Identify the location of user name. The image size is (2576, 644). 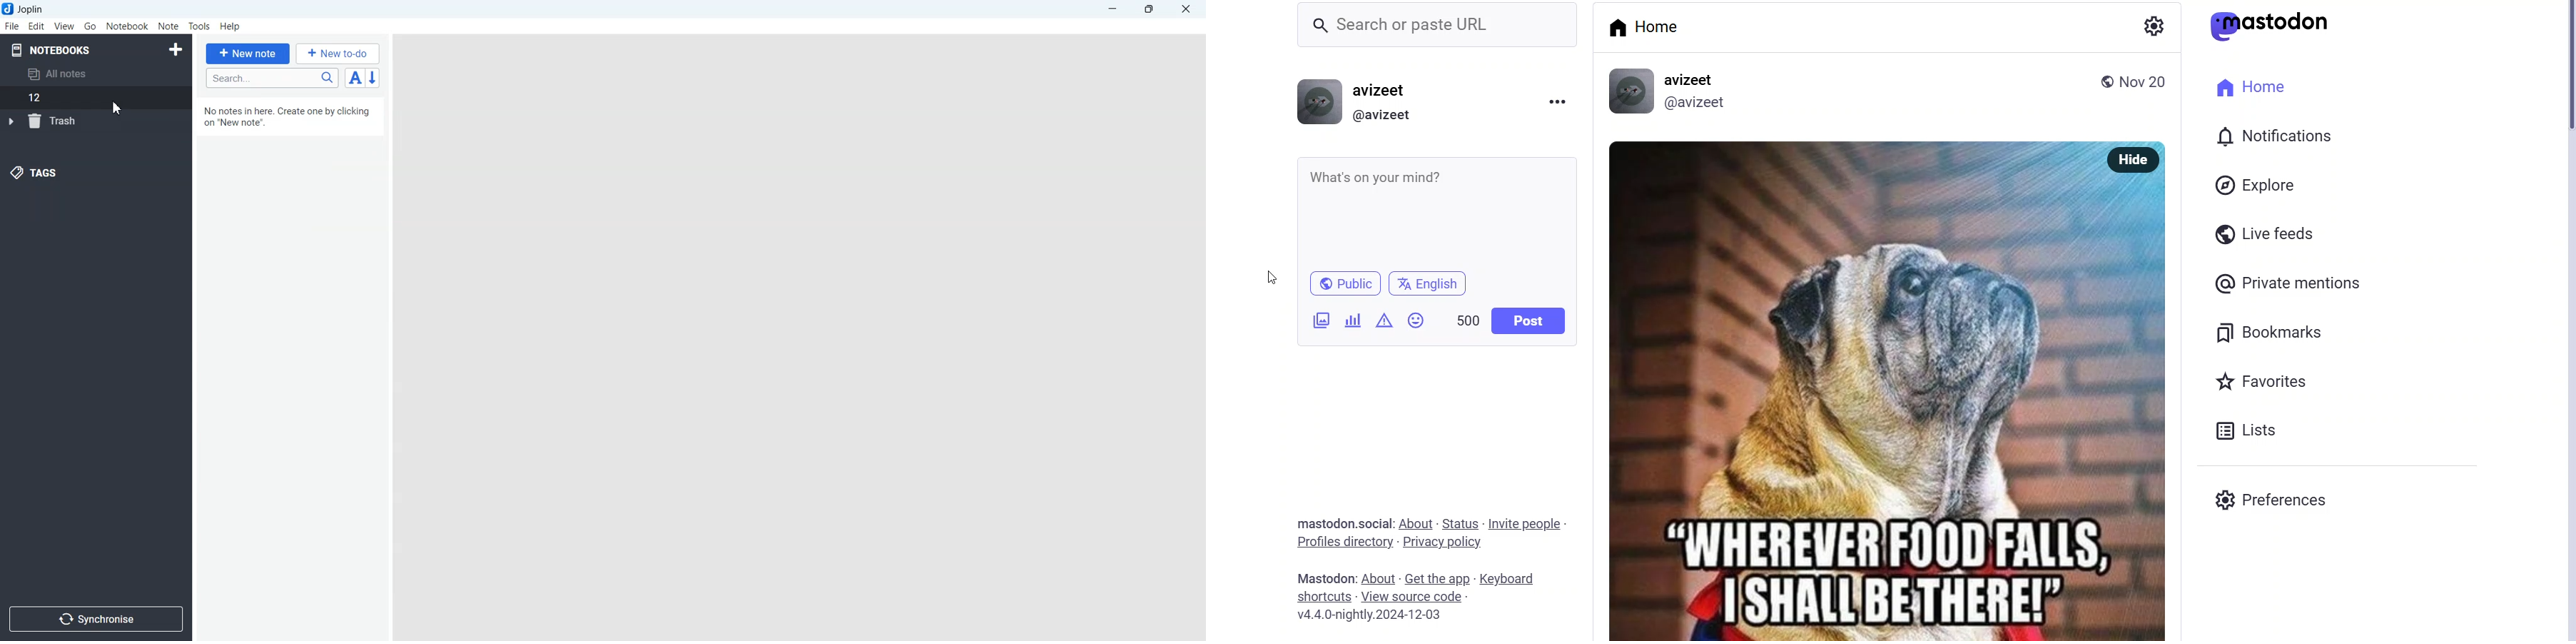
(1387, 89).